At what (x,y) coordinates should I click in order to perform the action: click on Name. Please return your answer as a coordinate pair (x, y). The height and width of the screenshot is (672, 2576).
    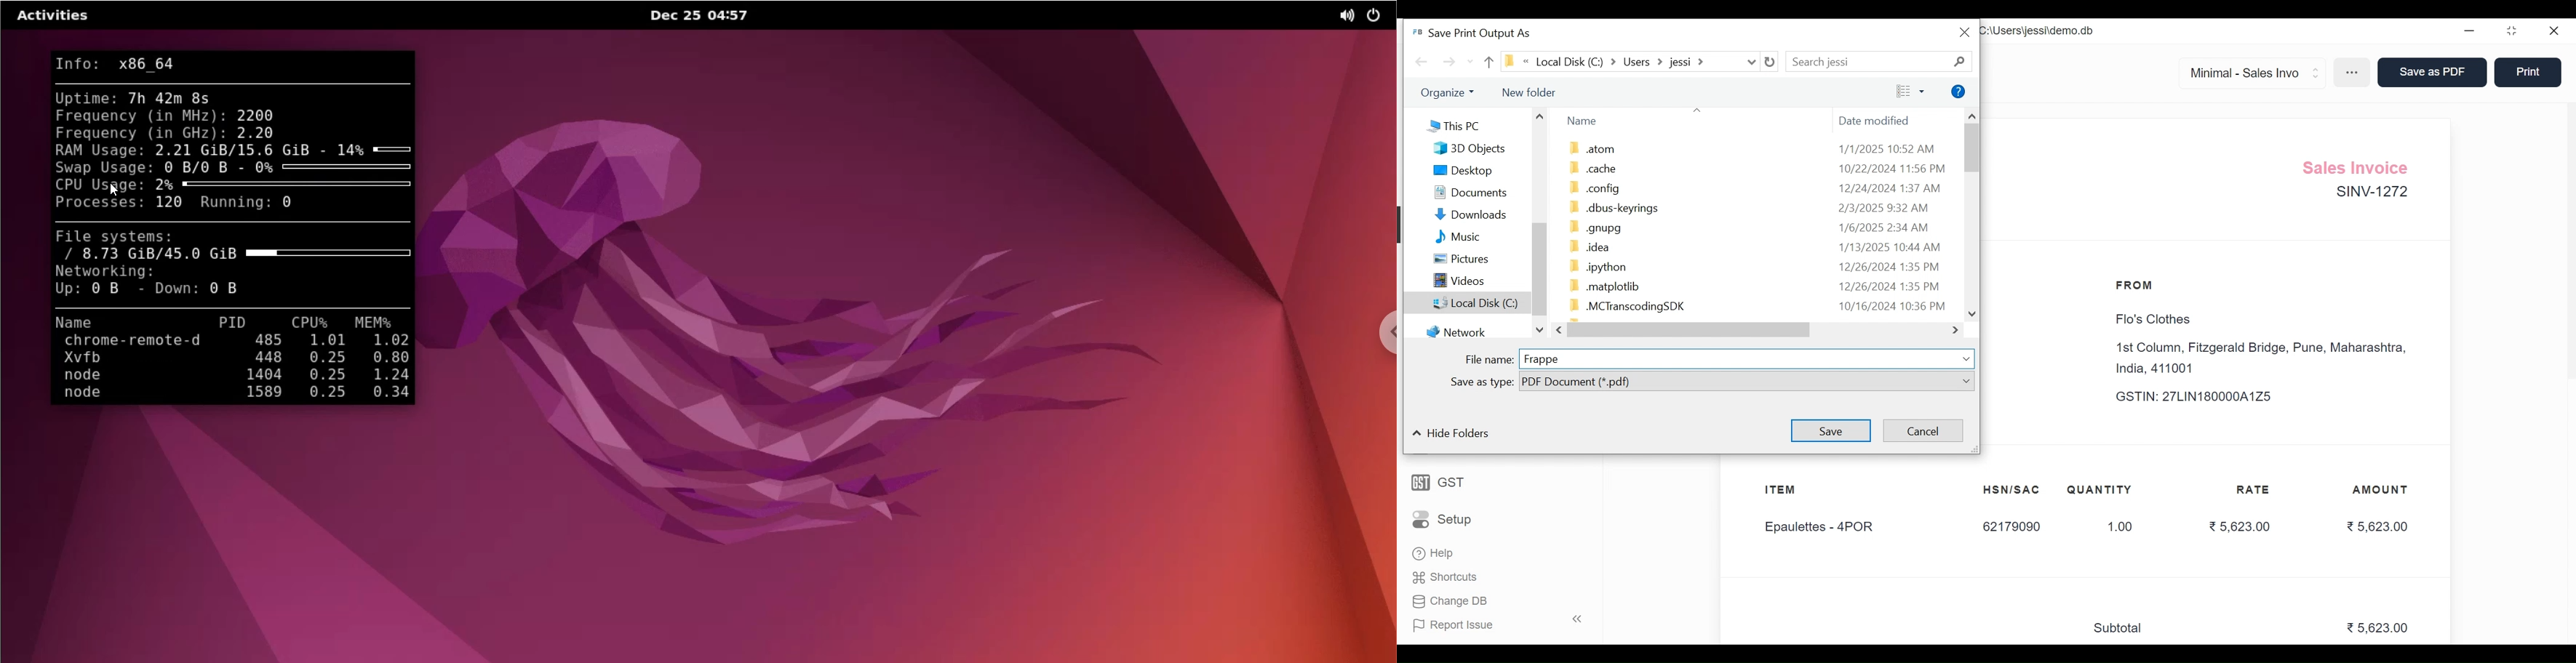
    Looking at the image, I should click on (1581, 121).